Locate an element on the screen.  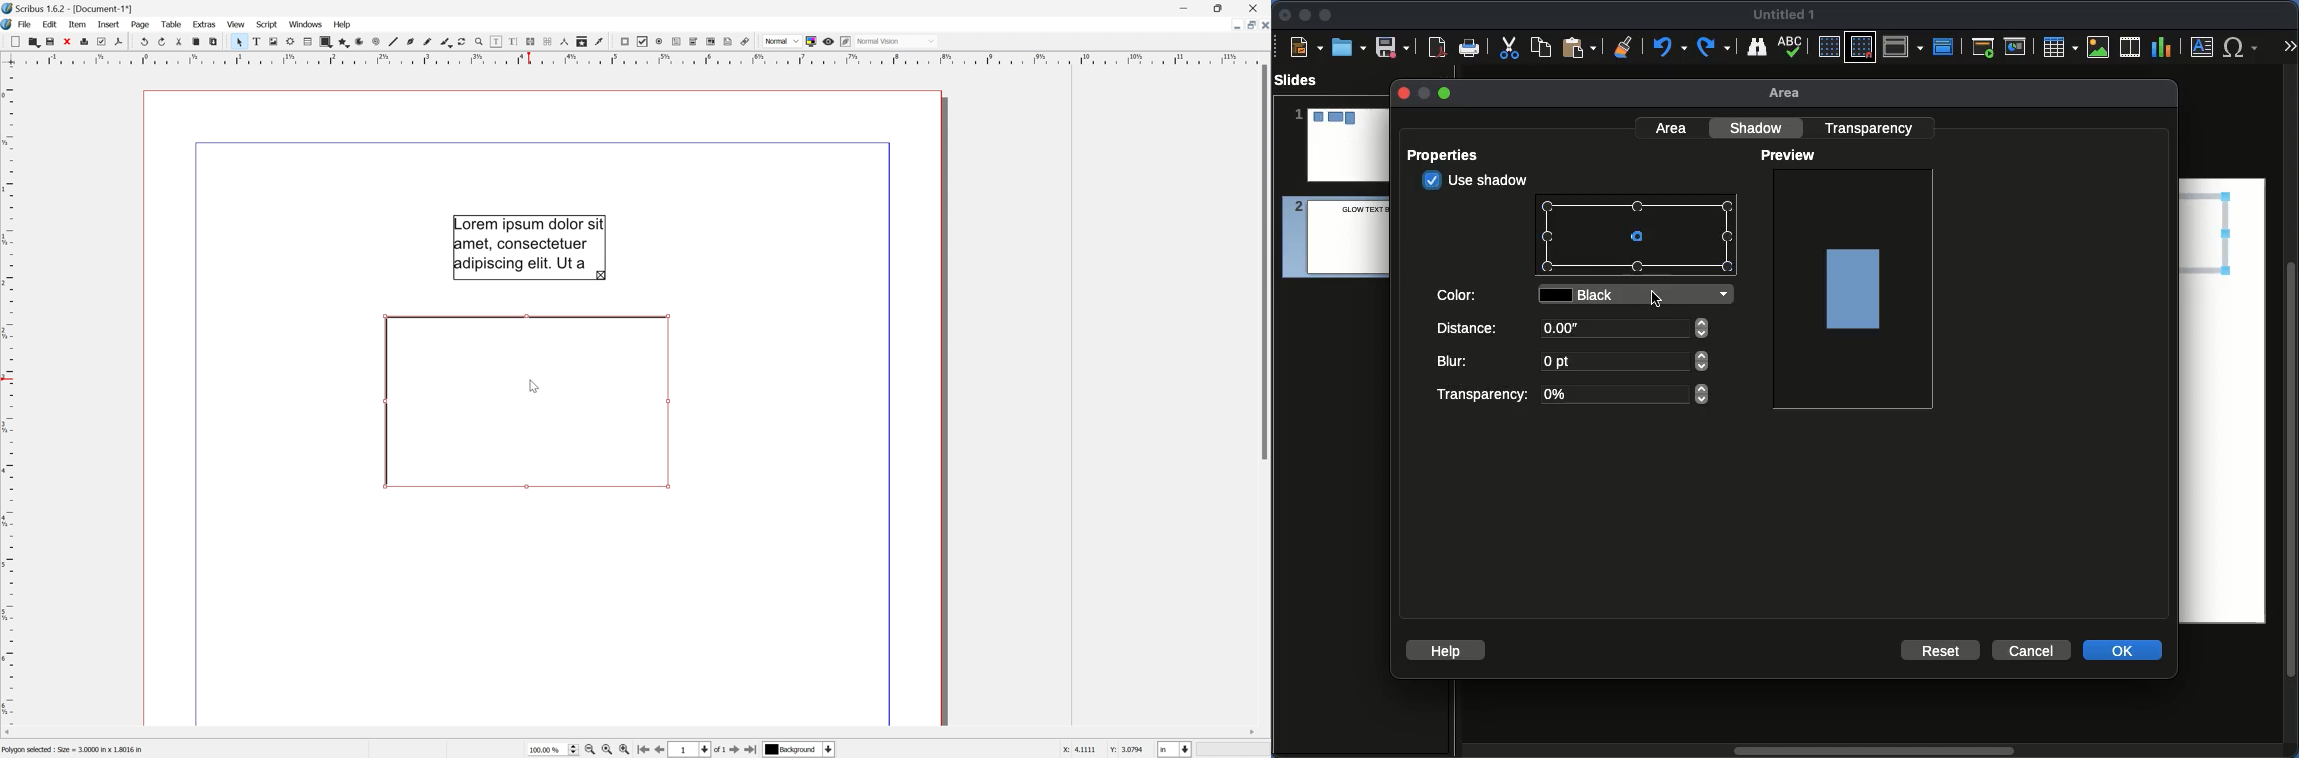
Image is located at coordinates (2099, 47).